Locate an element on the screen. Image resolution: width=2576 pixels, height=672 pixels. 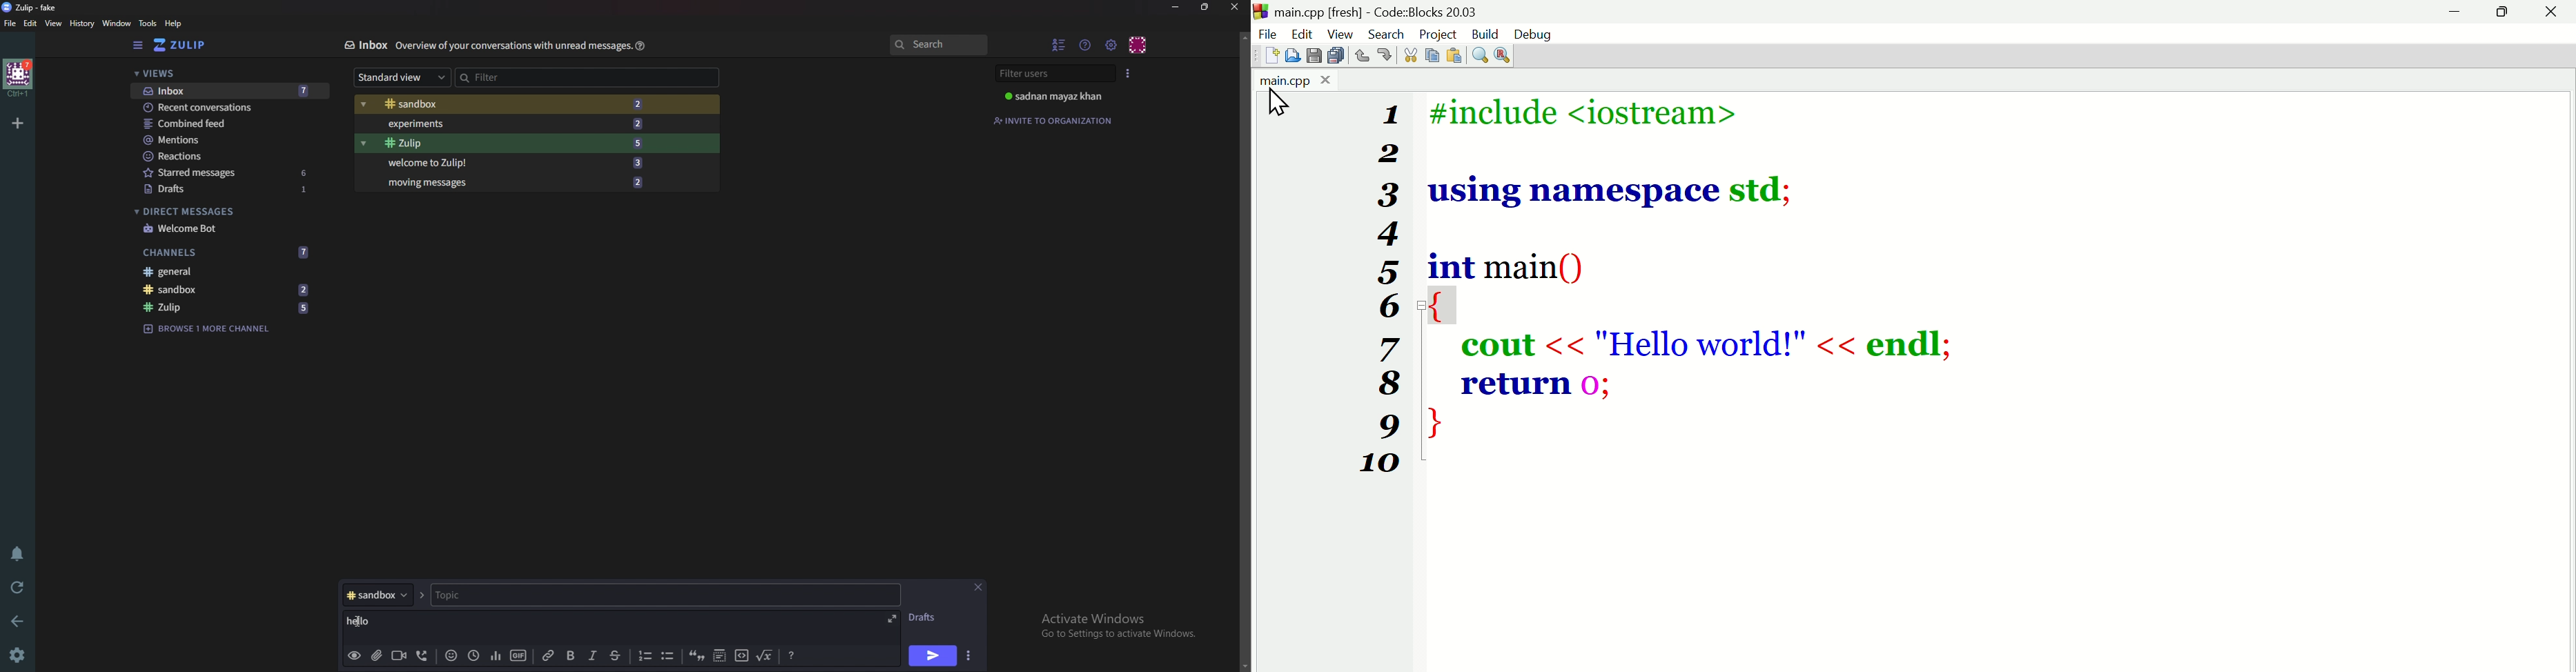
Combined feed is located at coordinates (227, 123).